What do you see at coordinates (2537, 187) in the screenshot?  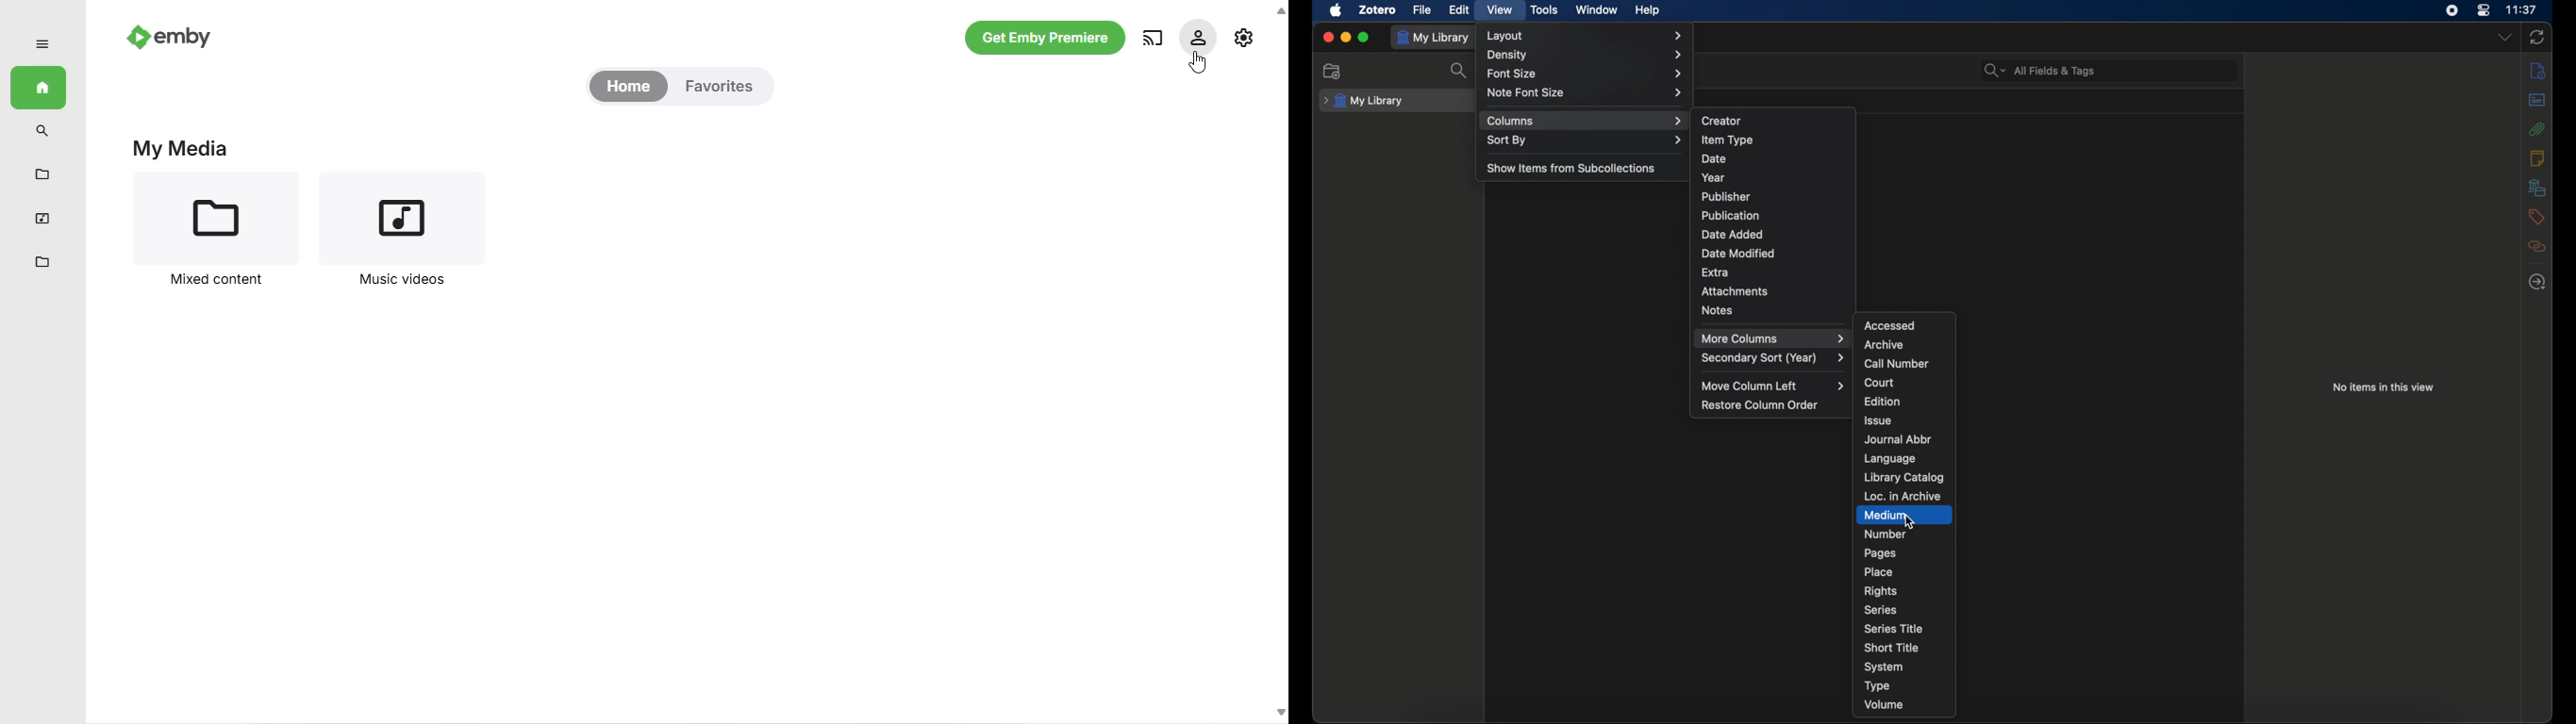 I see `libraries` at bounding box center [2537, 187].